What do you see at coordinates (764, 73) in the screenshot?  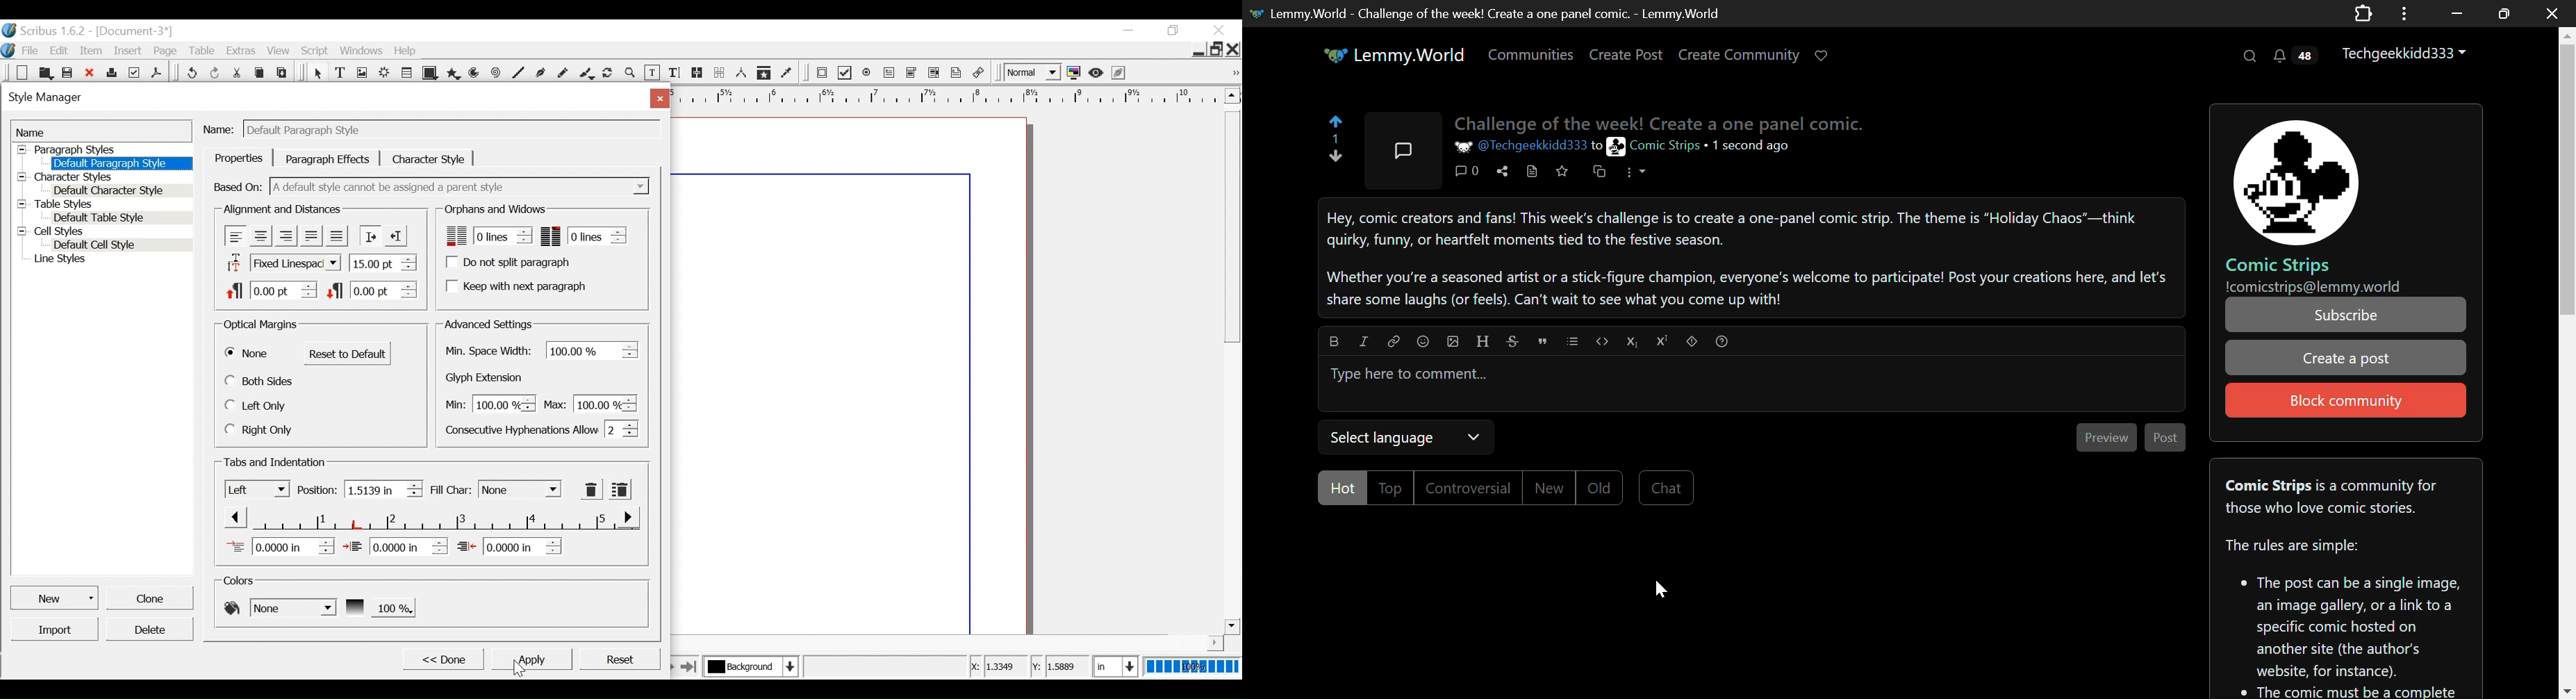 I see `Copy items properties` at bounding box center [764, 73].